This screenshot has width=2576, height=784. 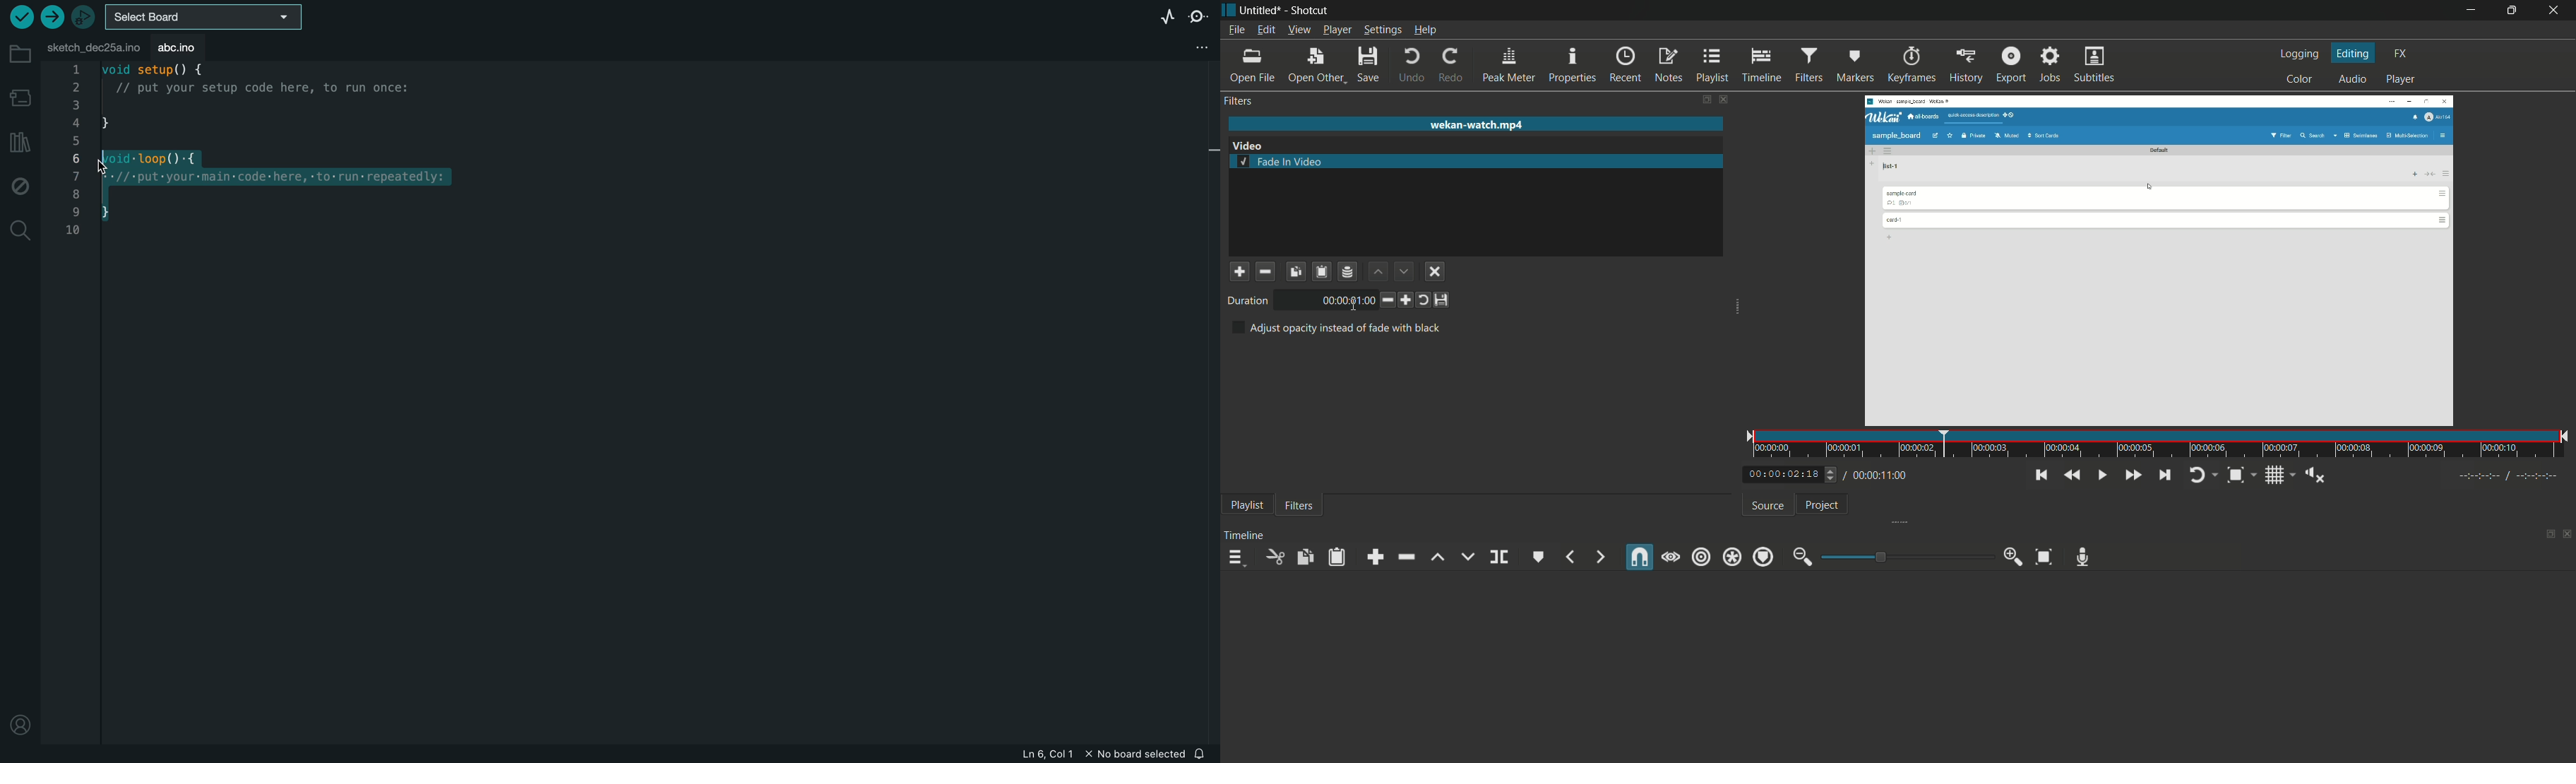 I want to click on deselect the filter, so click(x=1436, y=272).